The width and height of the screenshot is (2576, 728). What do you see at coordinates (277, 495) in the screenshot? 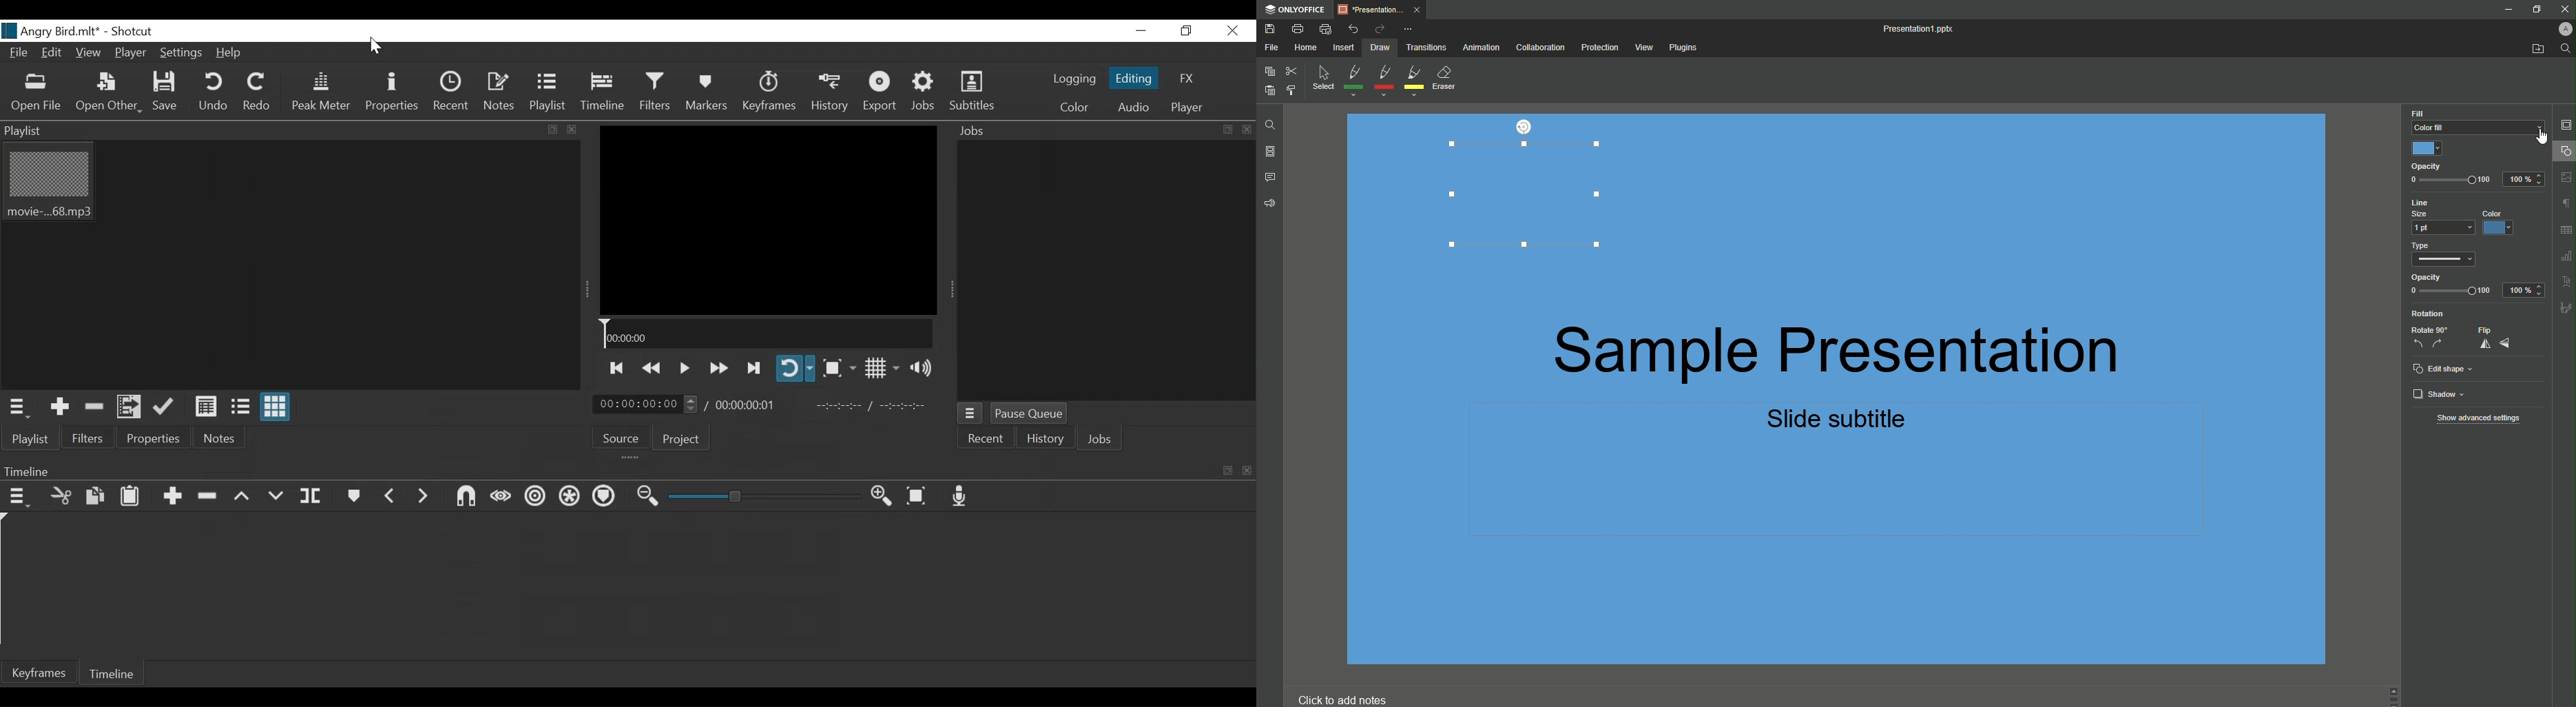
I see `Overwrite` at bounding box center [277, 495].